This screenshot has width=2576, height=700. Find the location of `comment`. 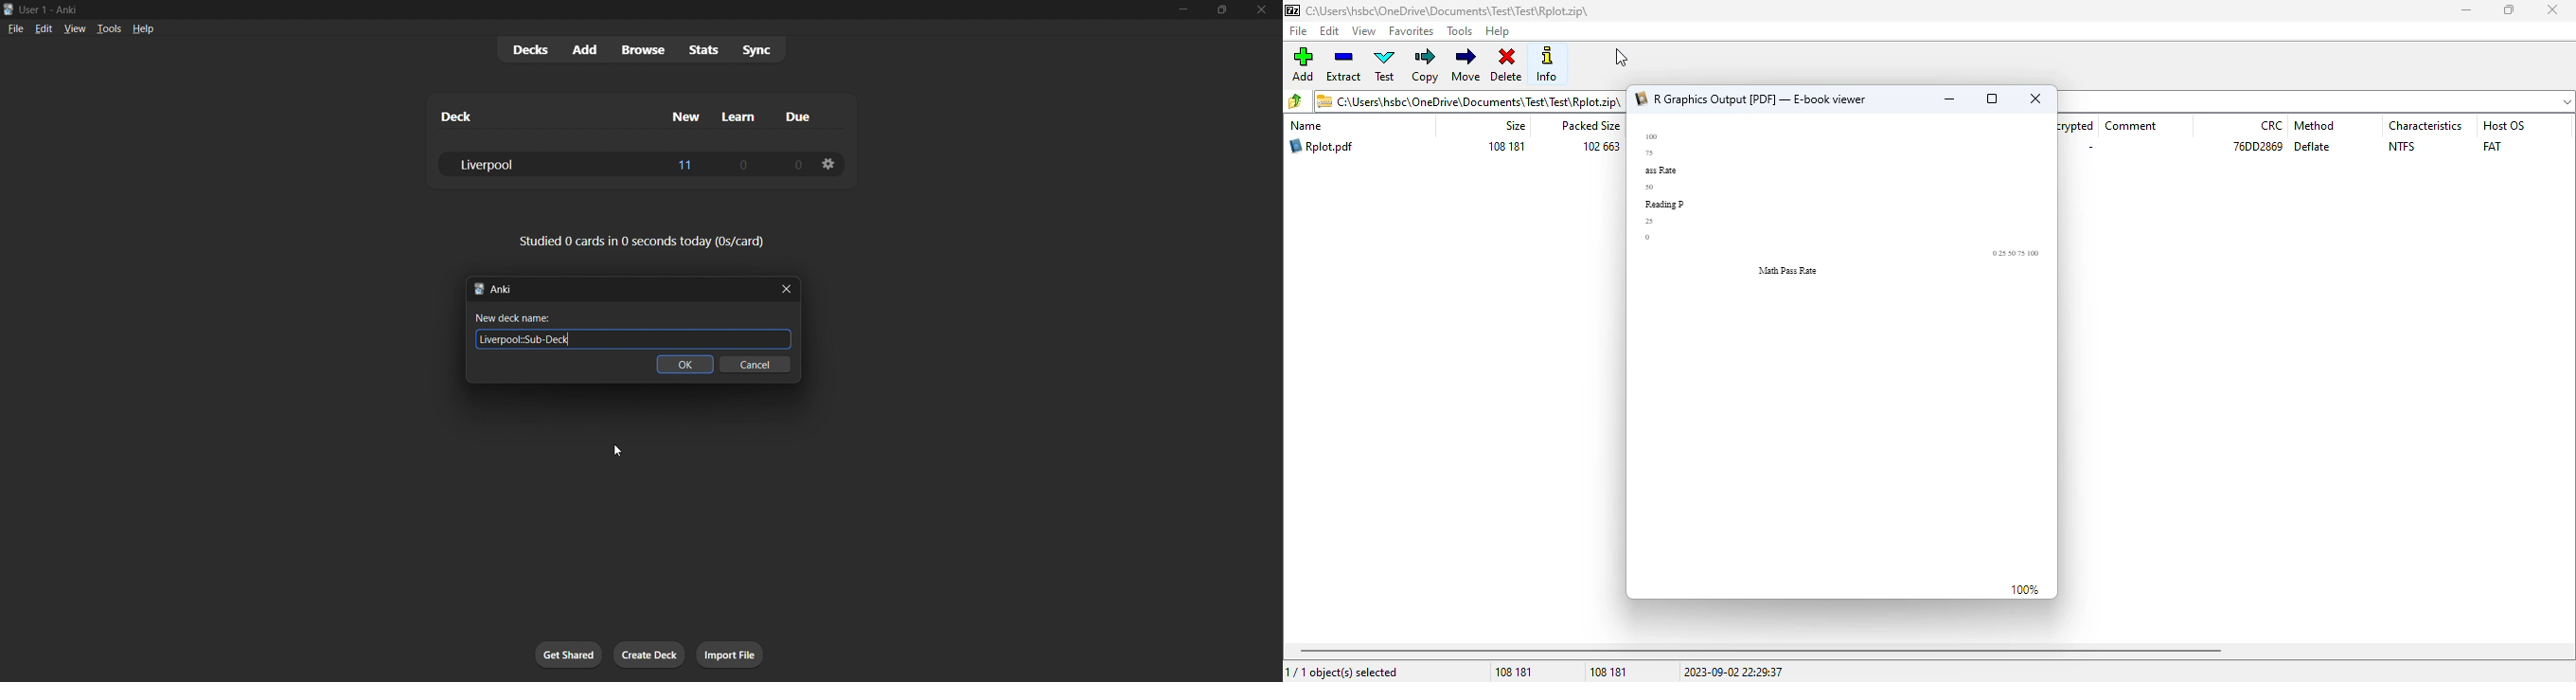

comment is located at coordinates (2131, 126).